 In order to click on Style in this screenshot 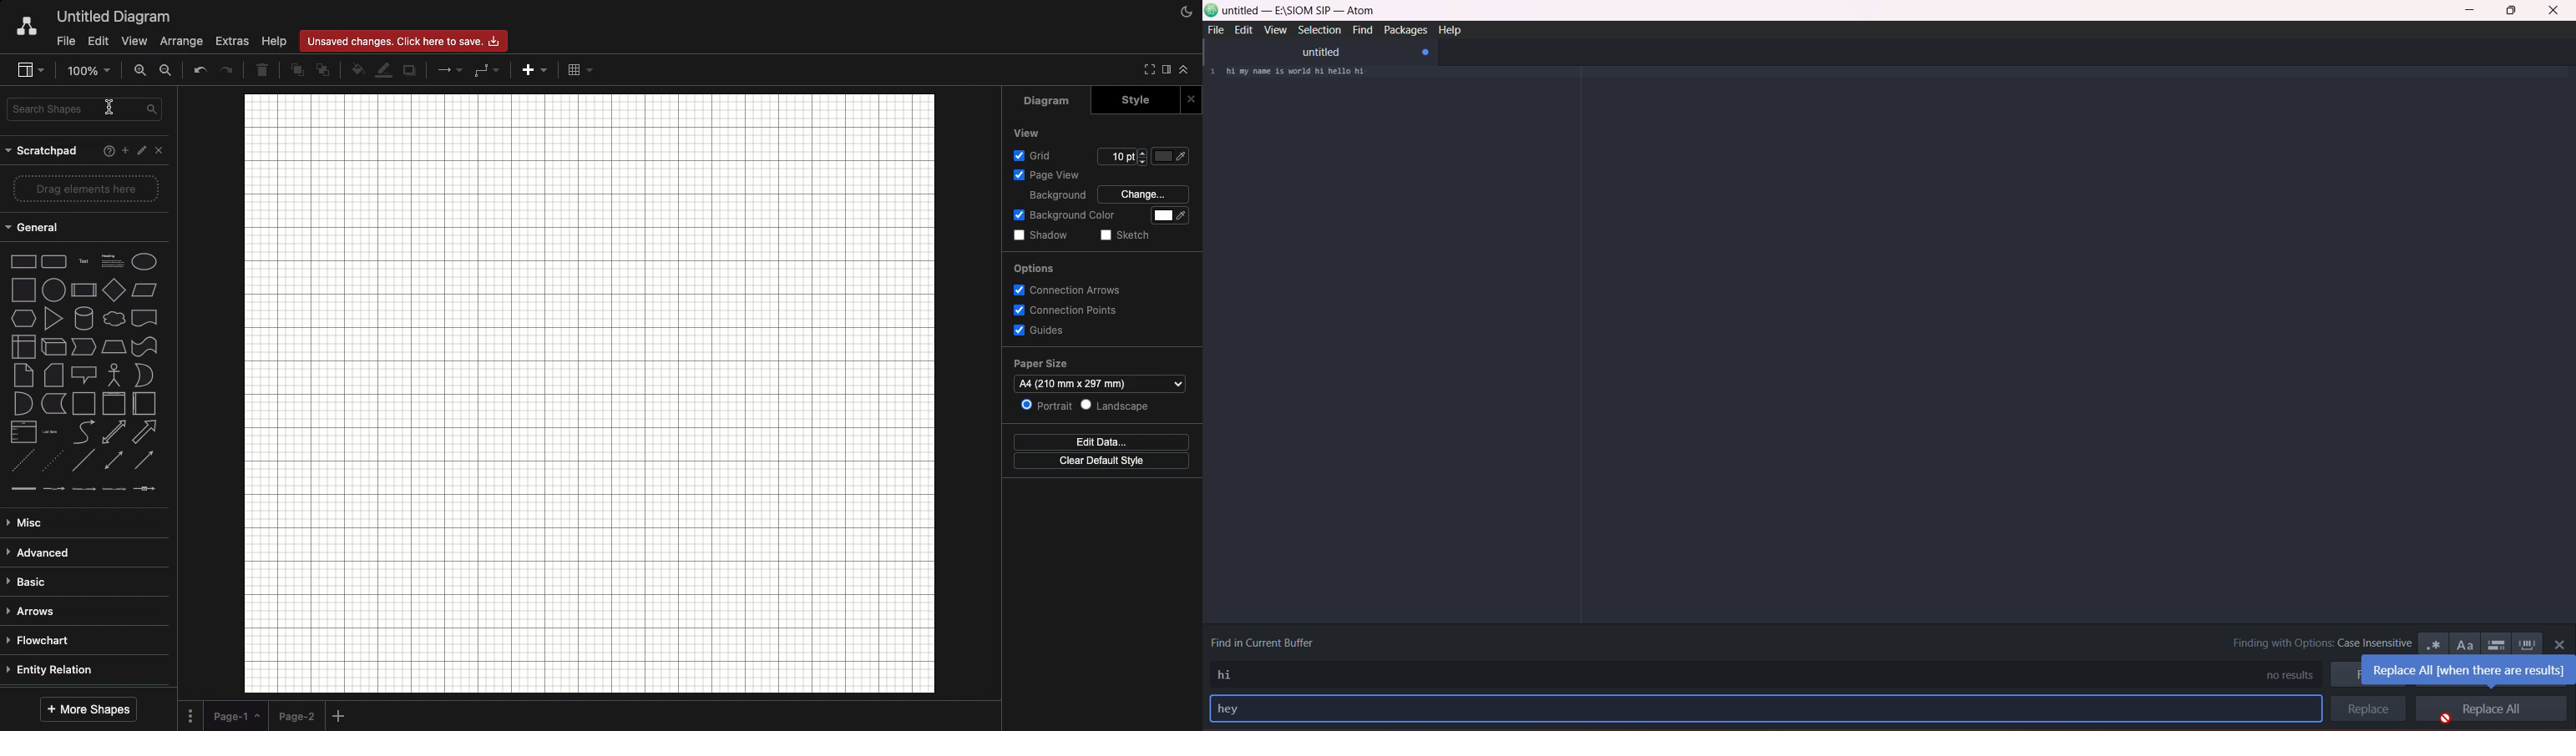, I will do `click(1131, 98)`.